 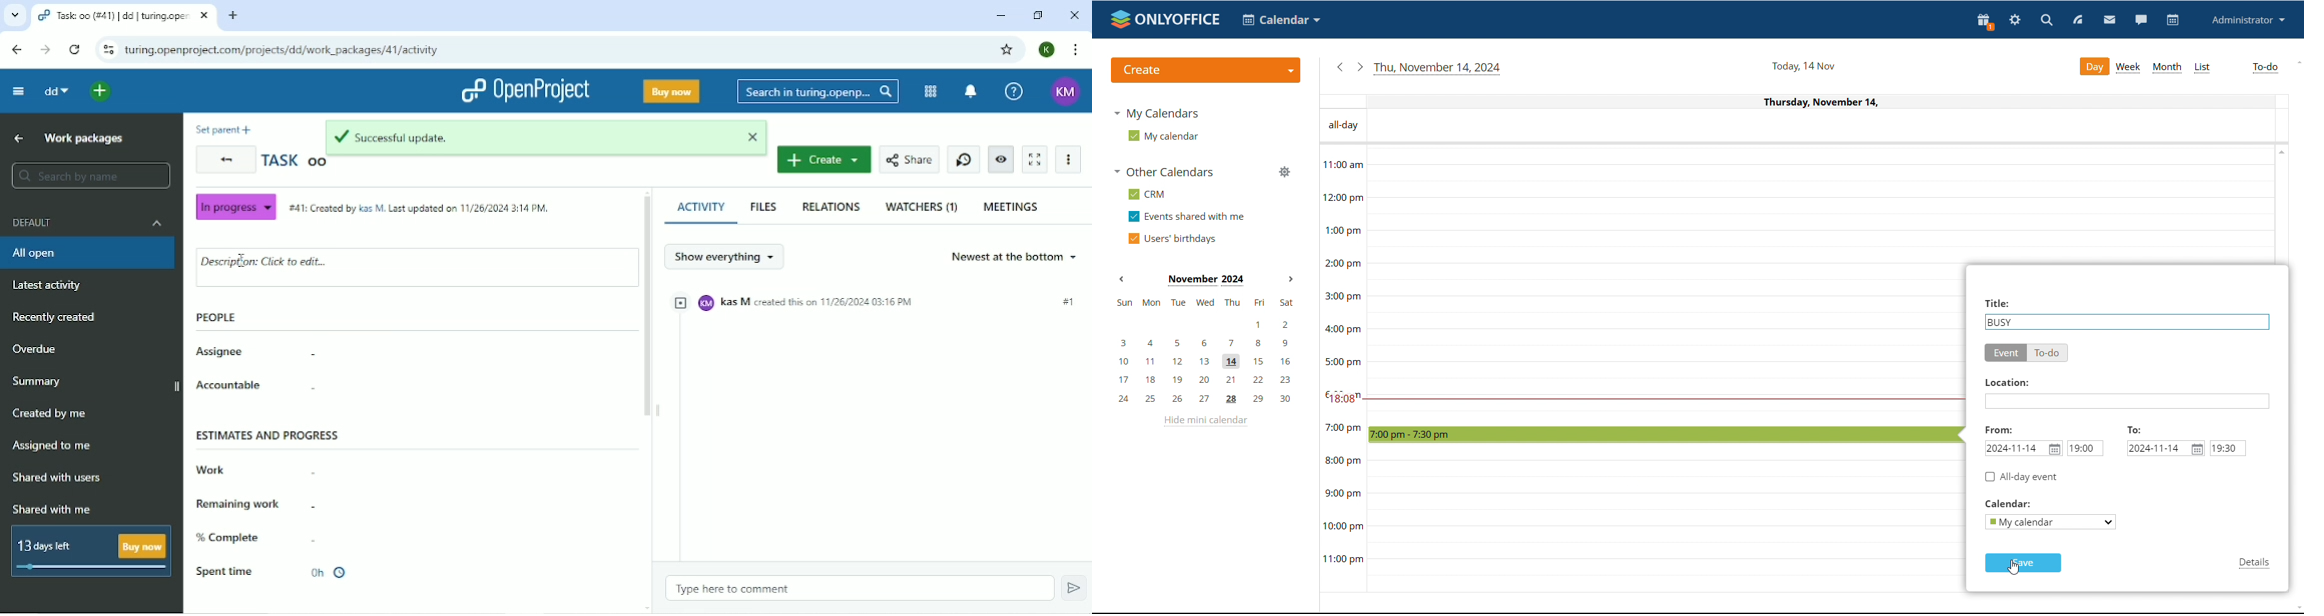 I want to click on details, so click(x=2254, y=562).